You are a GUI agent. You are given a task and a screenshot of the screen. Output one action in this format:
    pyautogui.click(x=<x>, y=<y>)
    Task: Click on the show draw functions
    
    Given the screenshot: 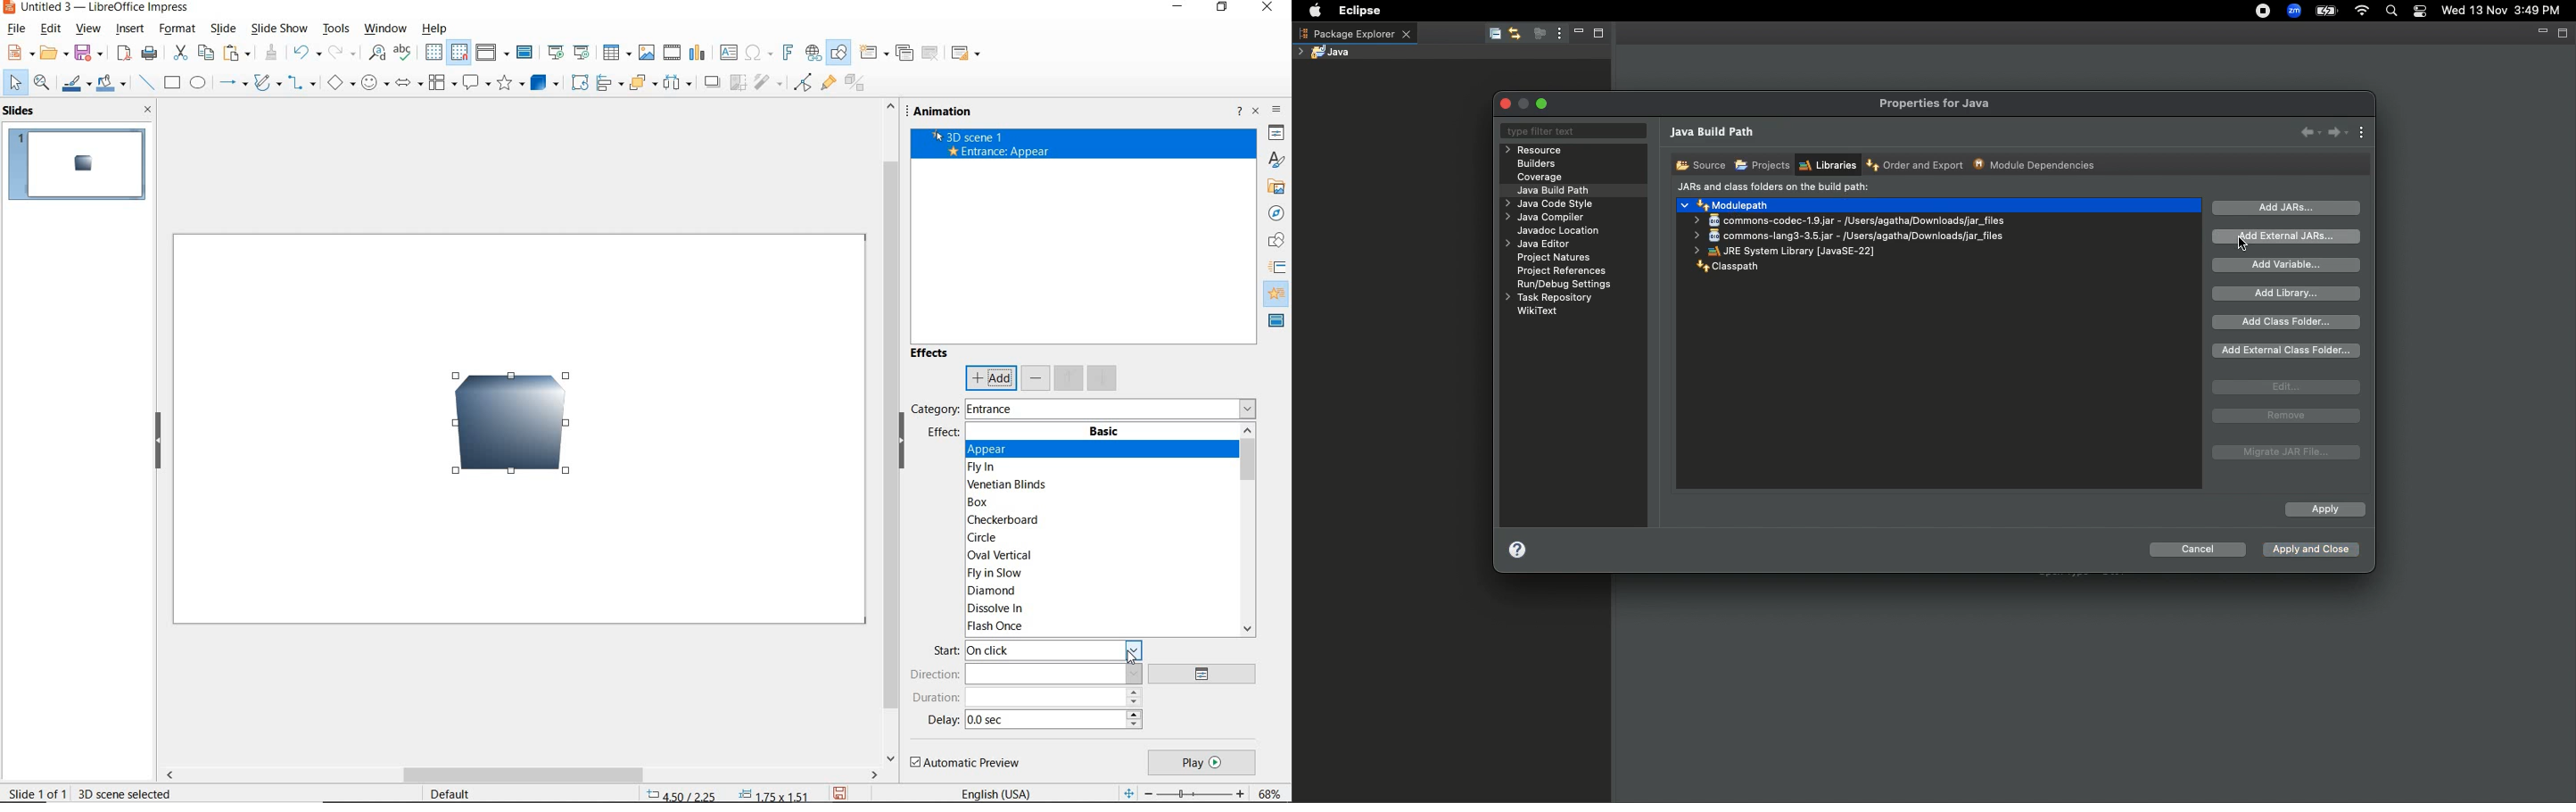 What is the action you would take?
    pyautogui.click(x=837, y=53)
    